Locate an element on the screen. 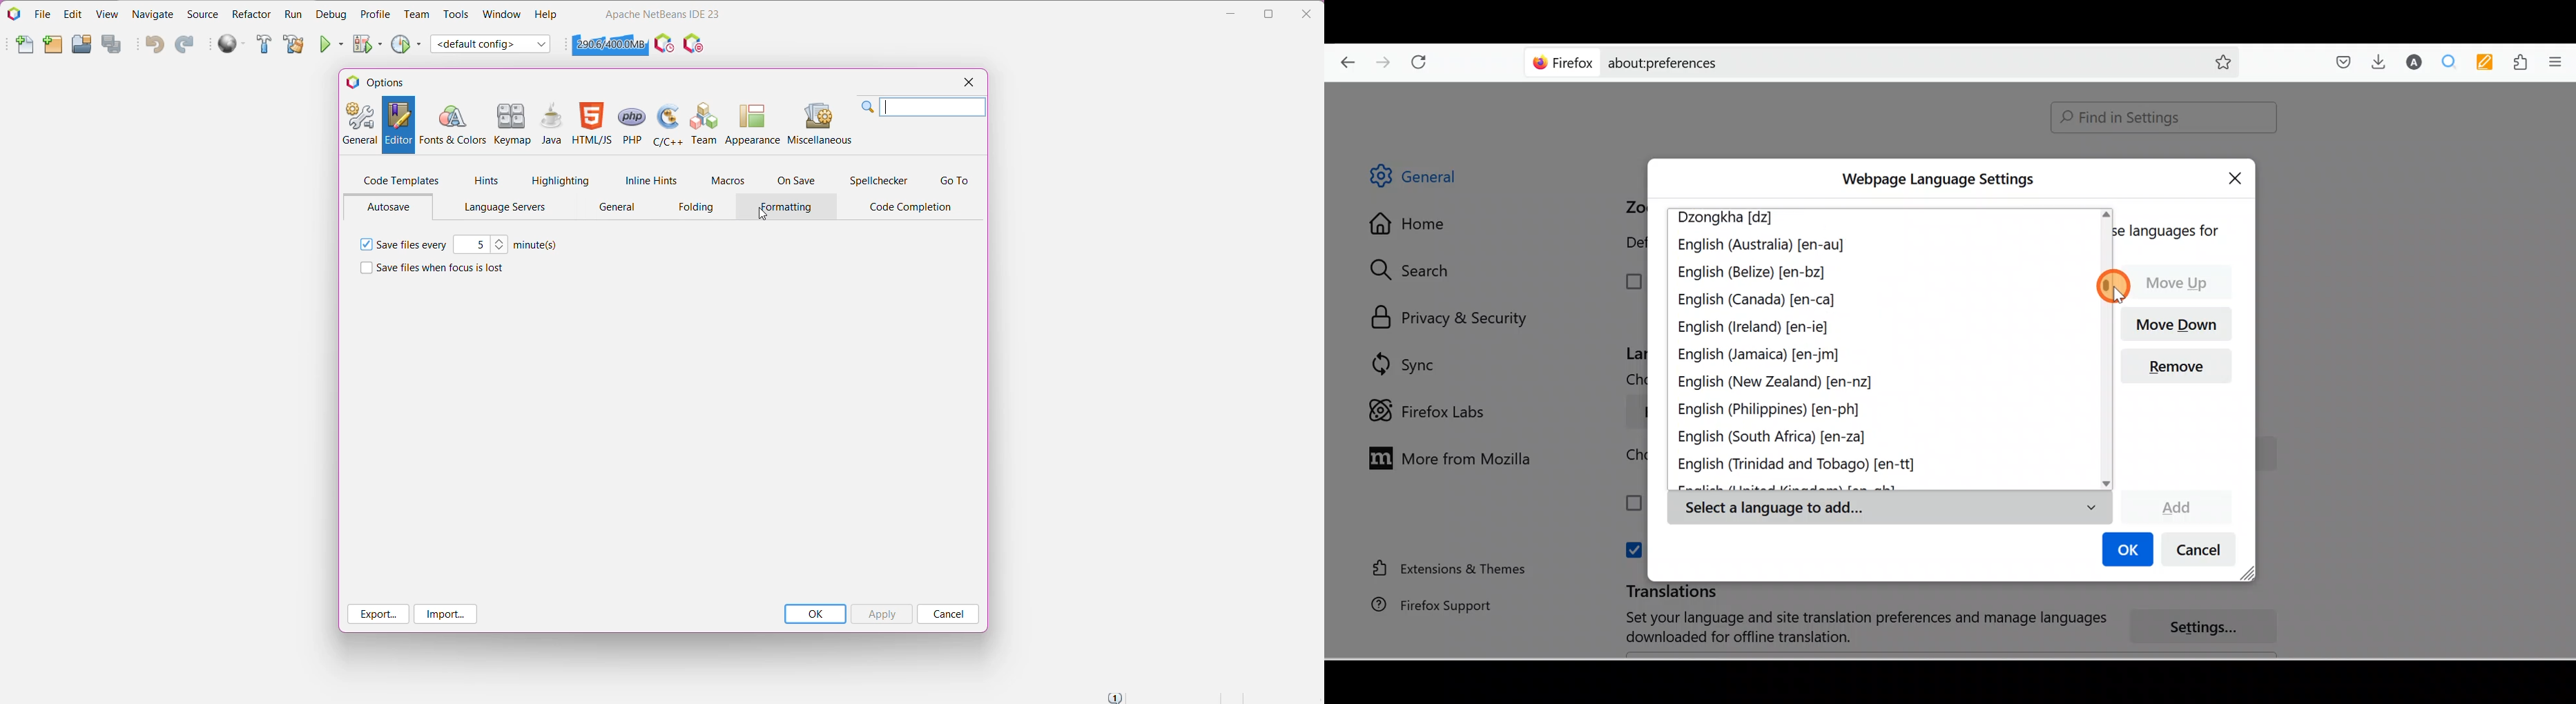 This screenshot has height=728, width=2576. Go To is located at coordinates (954, 181).